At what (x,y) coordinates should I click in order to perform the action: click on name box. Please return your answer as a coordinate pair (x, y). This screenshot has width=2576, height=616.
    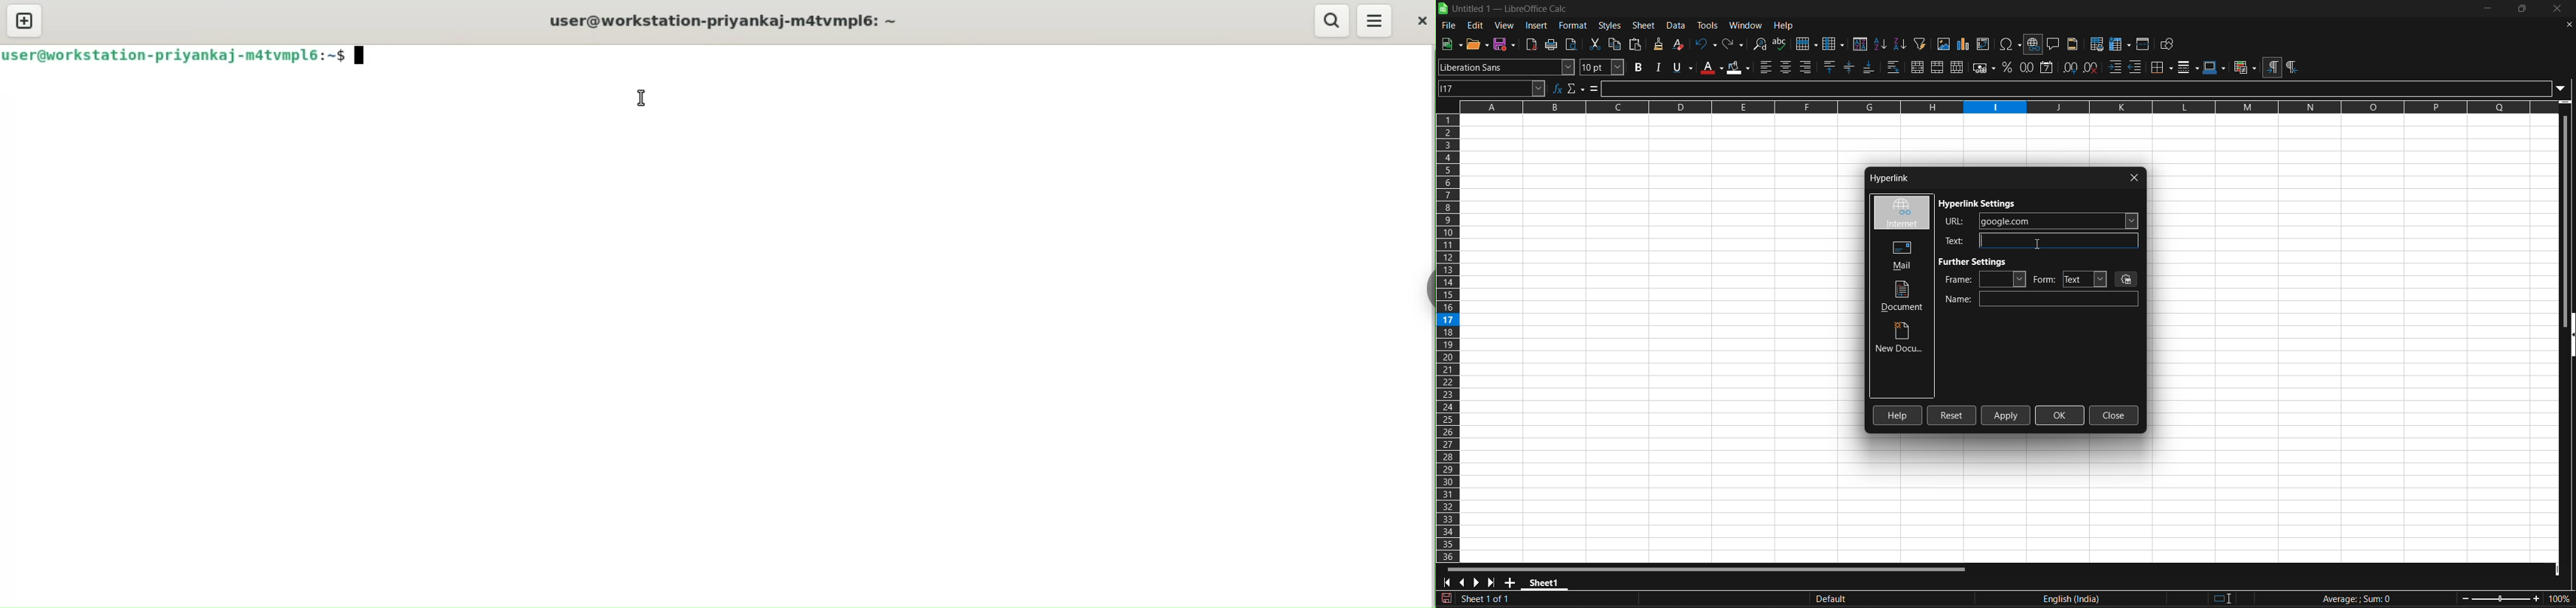
    Looking at the image, I should click on (1493, 88).